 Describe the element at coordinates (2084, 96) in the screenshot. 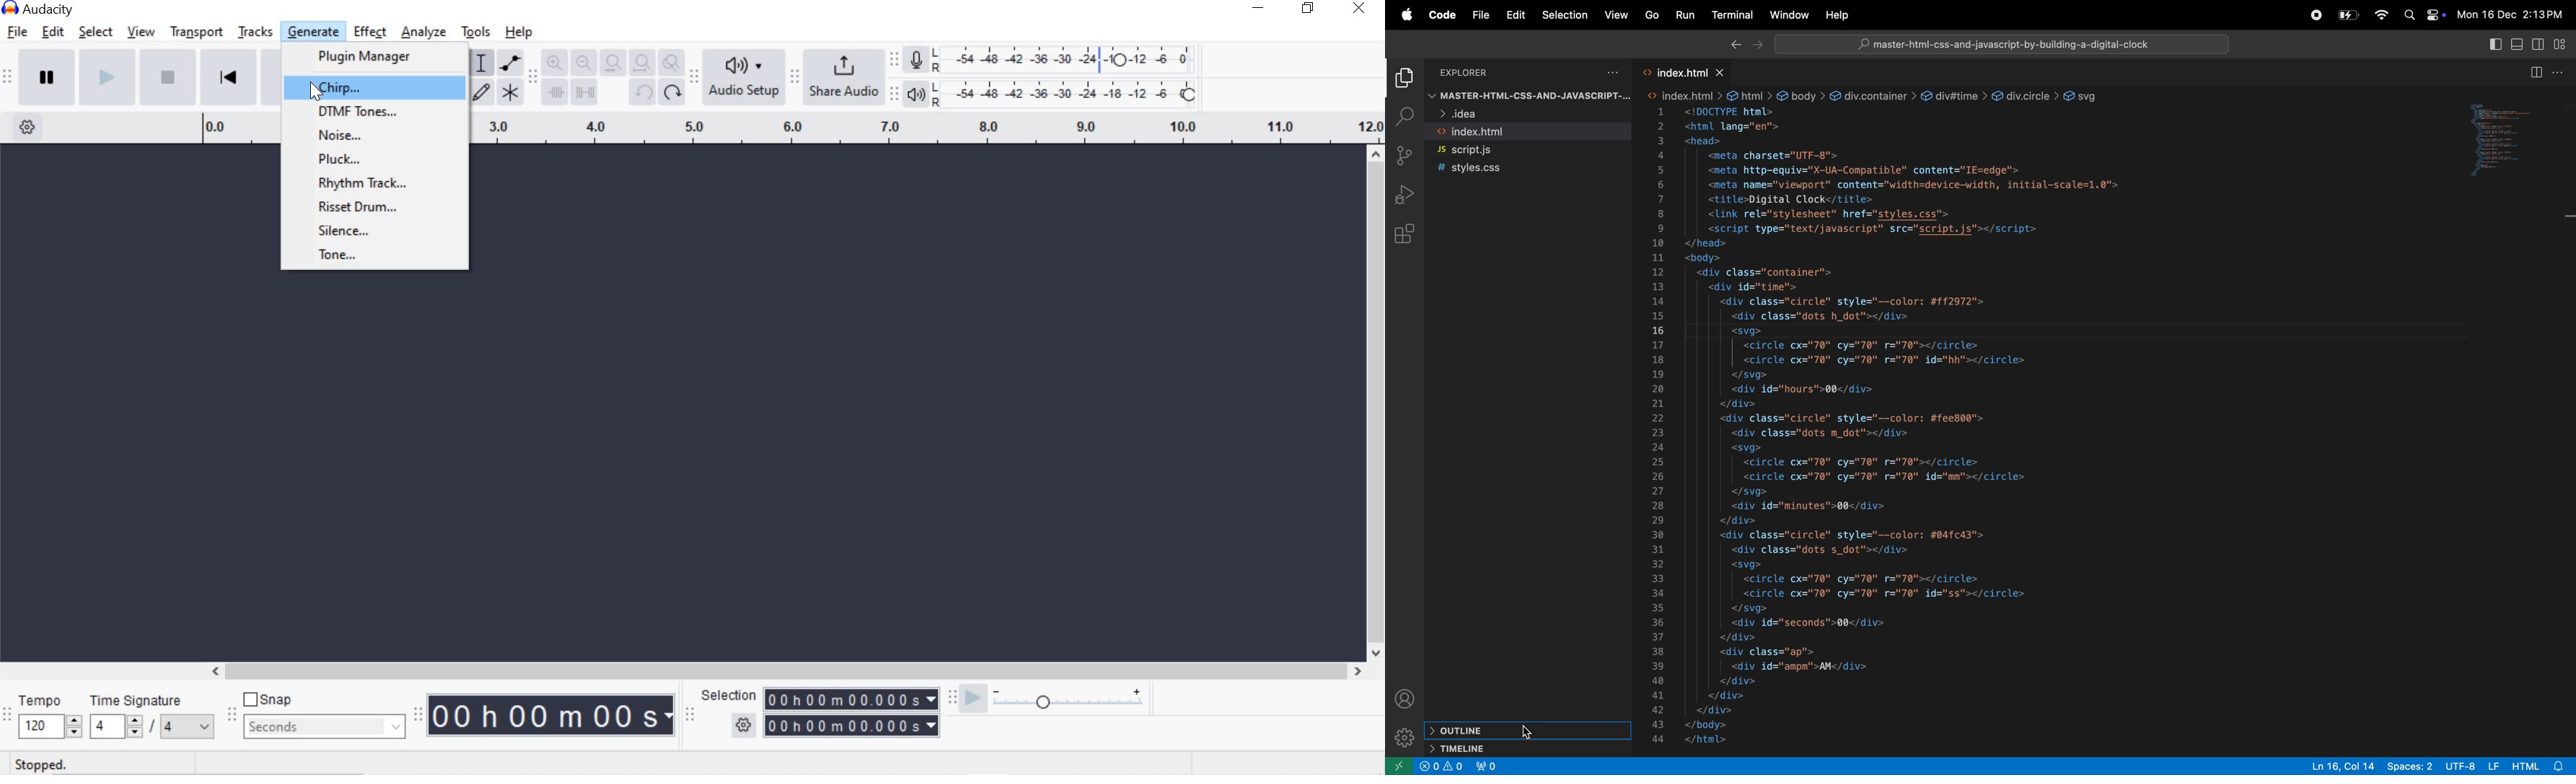

I see `svg` at that location.